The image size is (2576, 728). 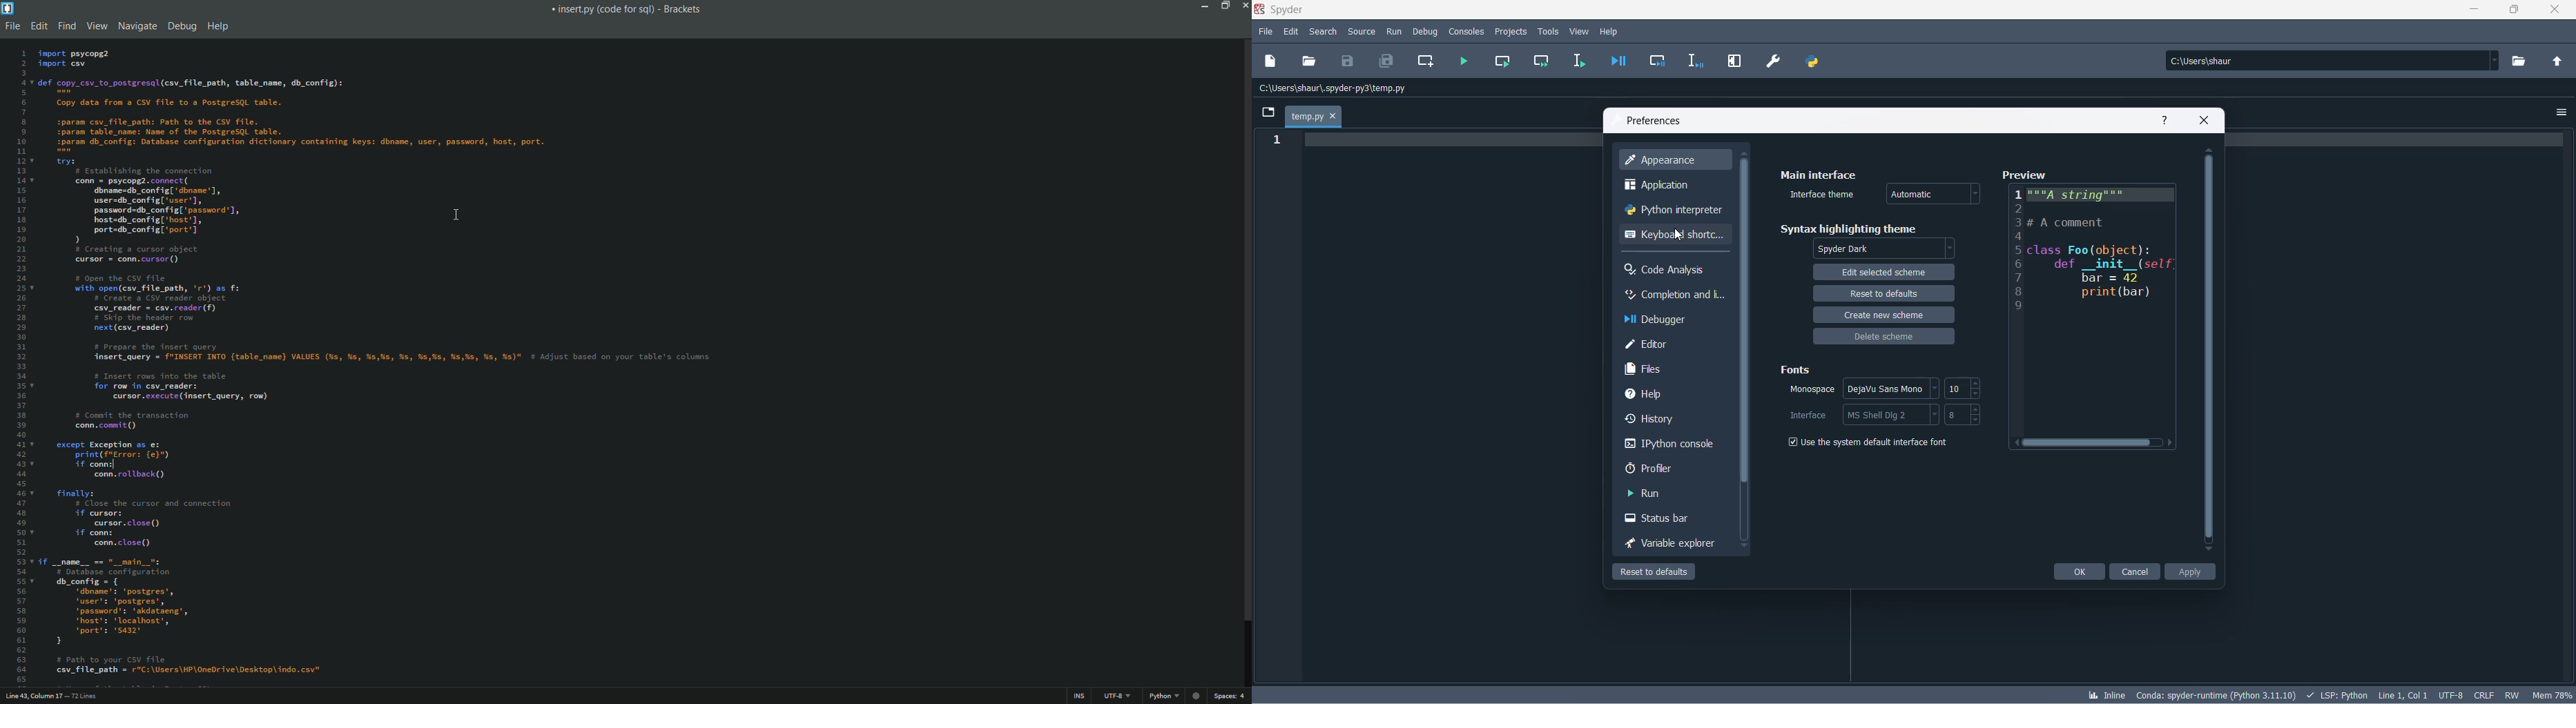 What do you see at coordinates (1223, 5) in the screenshot?
I see `maximize` at bounding box center [1223, 5].